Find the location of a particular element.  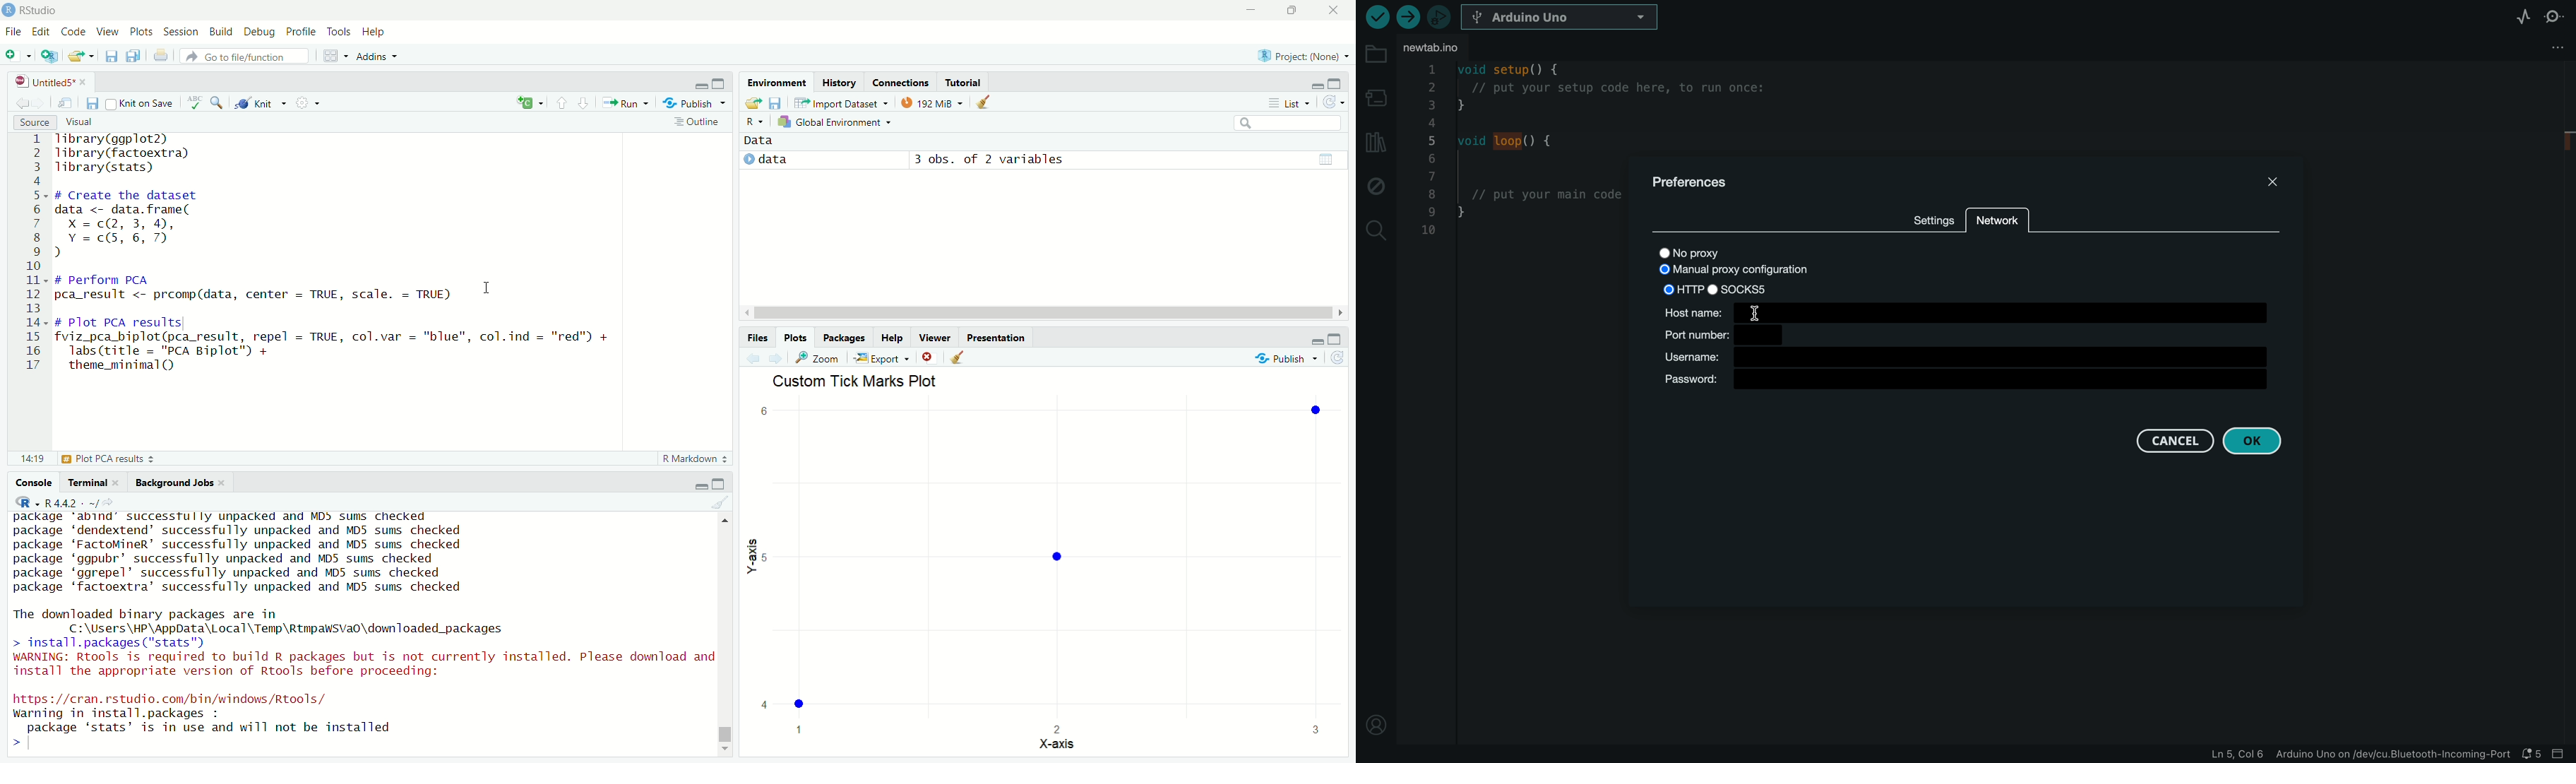

save all open documents is located at coordinates (136, 56).